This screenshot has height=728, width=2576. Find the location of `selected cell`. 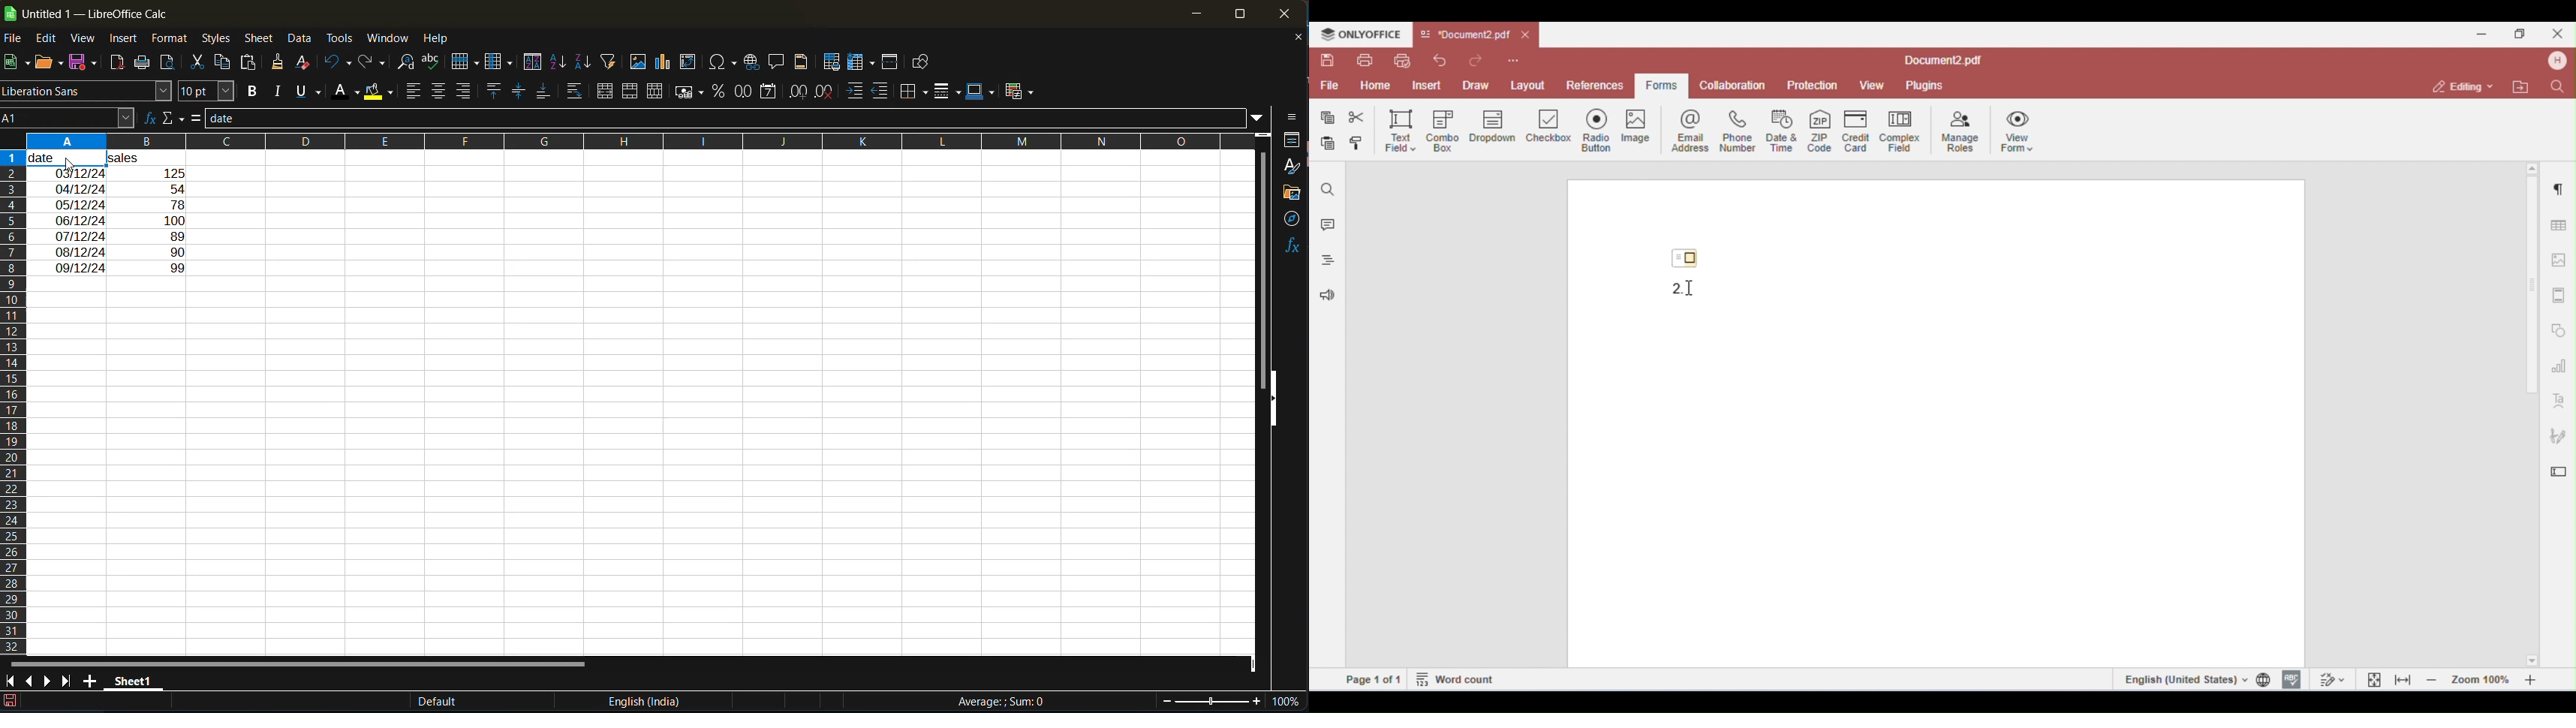

selected cell is located at coordinates (67, 160).